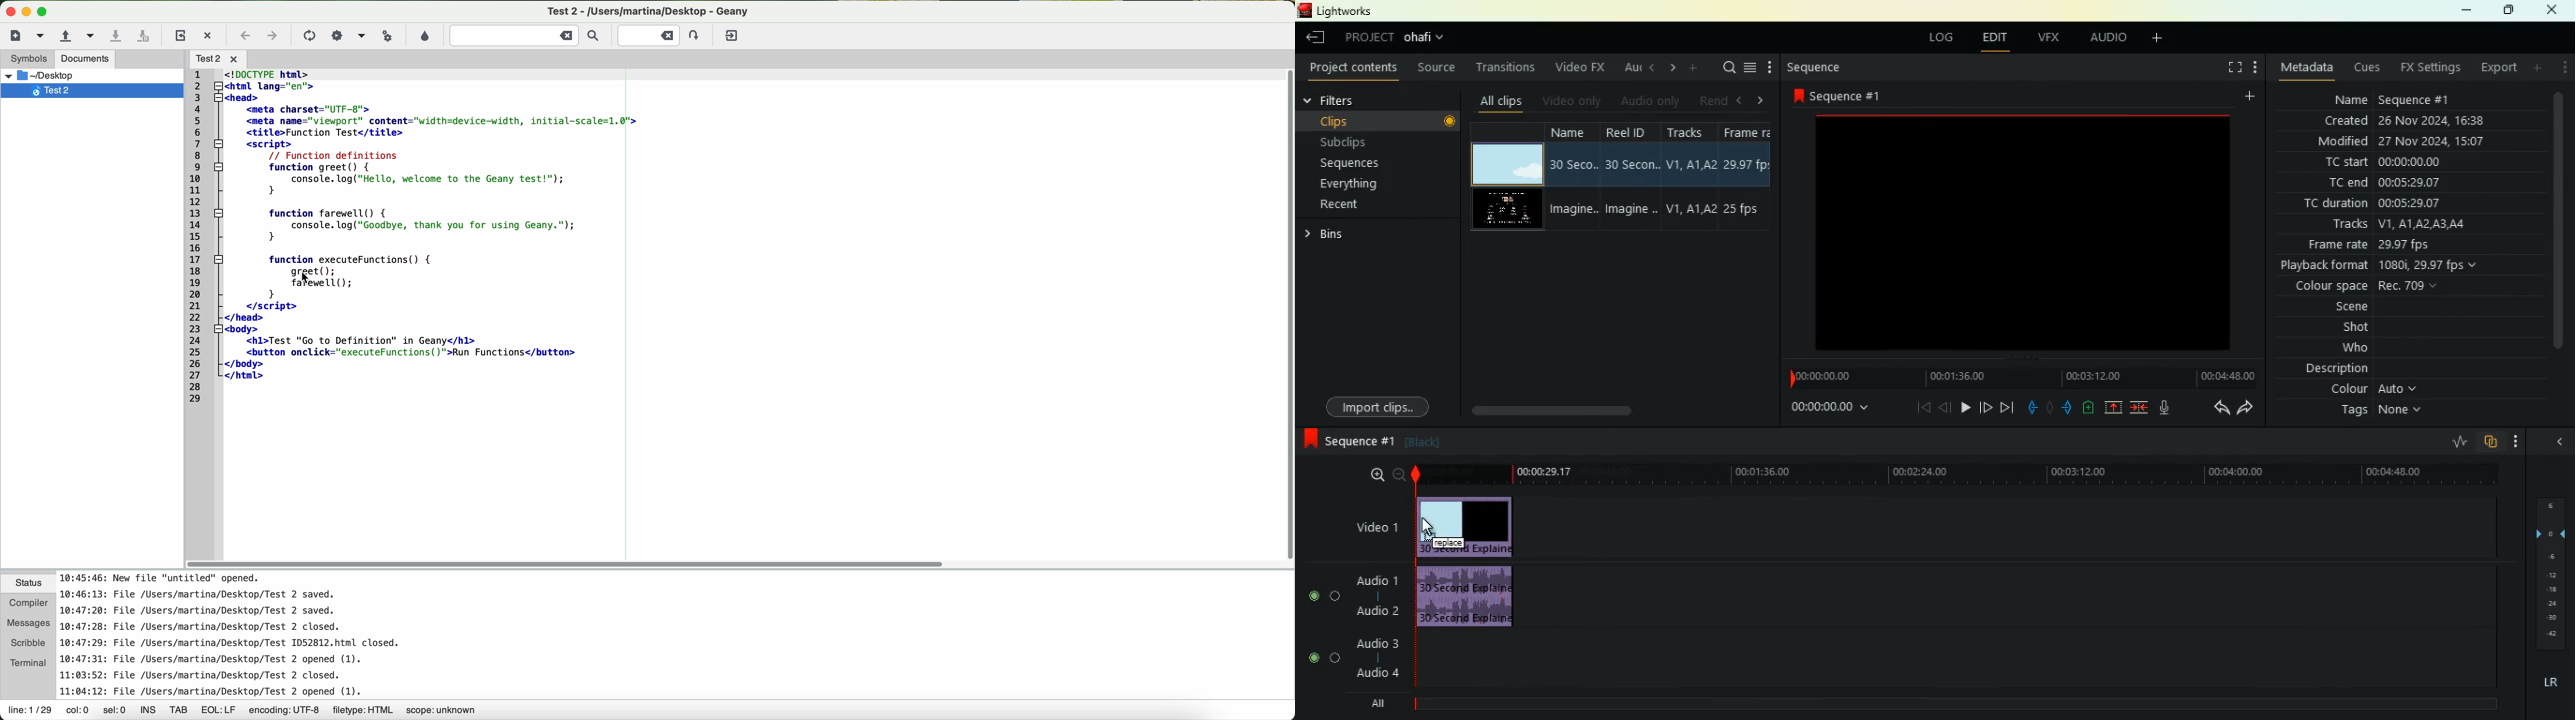 The width and height of the screenshot is (2576, 728). I want to click on play, so click(1964, 410).